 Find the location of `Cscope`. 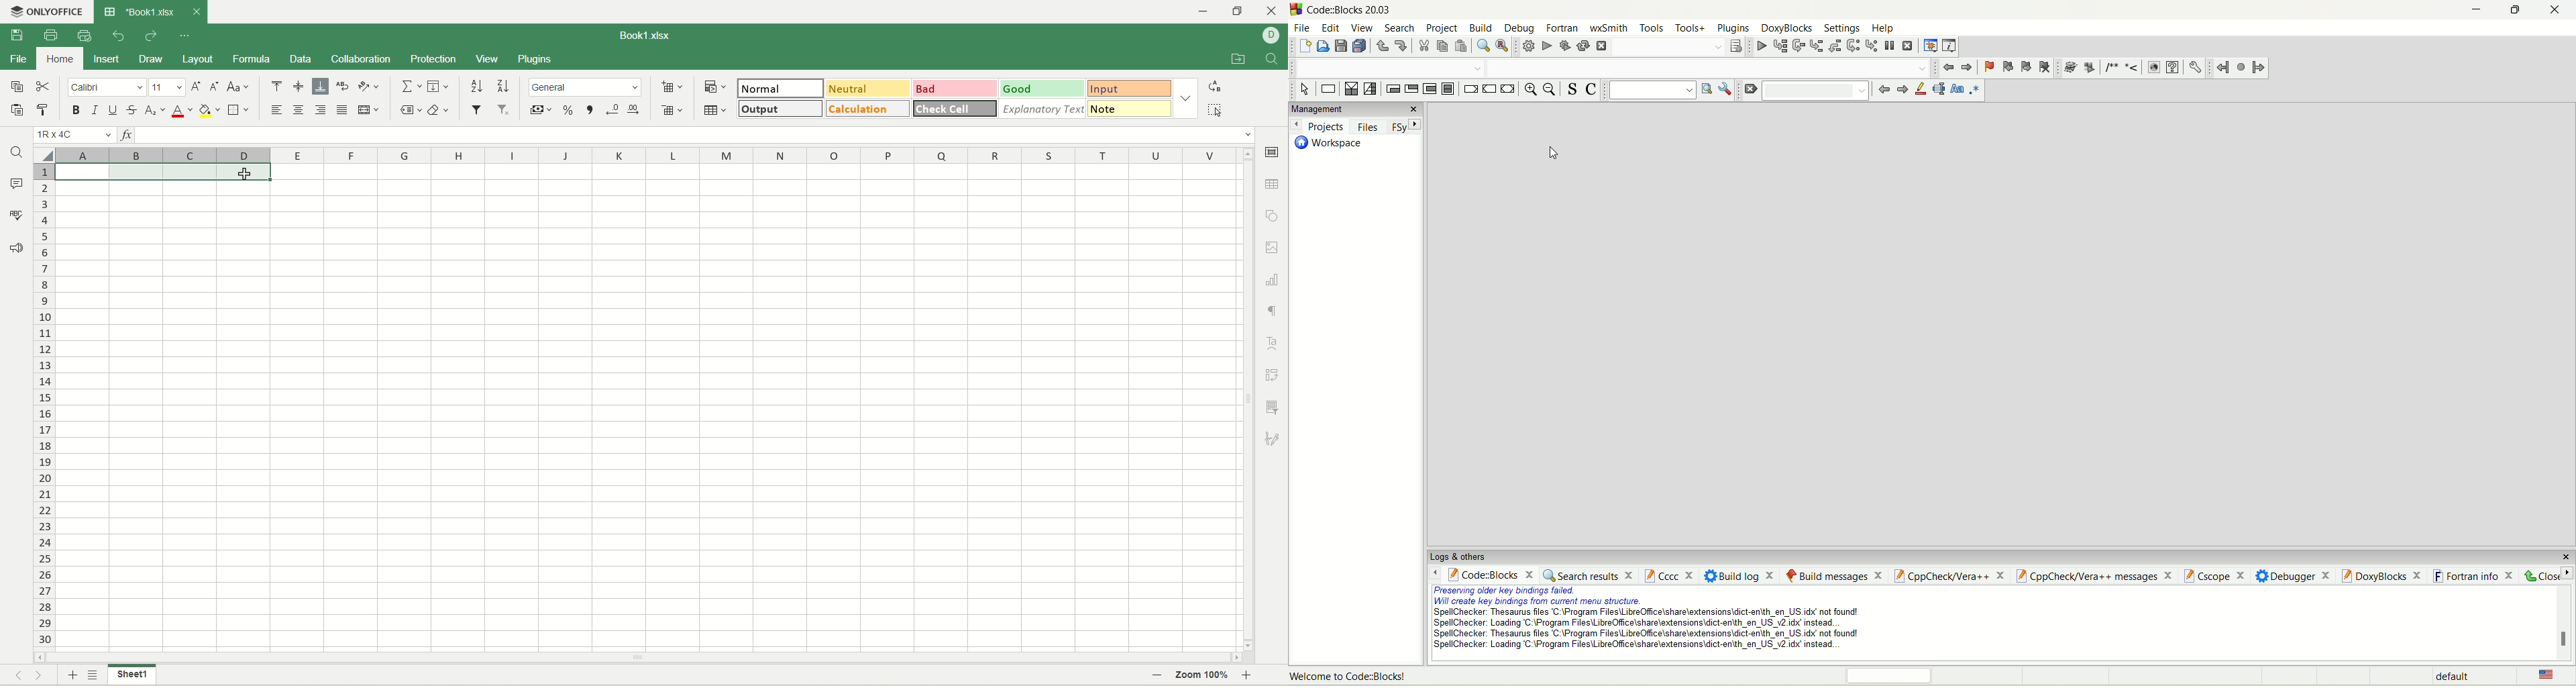

Cscope is located at coordinates (2213, 574).